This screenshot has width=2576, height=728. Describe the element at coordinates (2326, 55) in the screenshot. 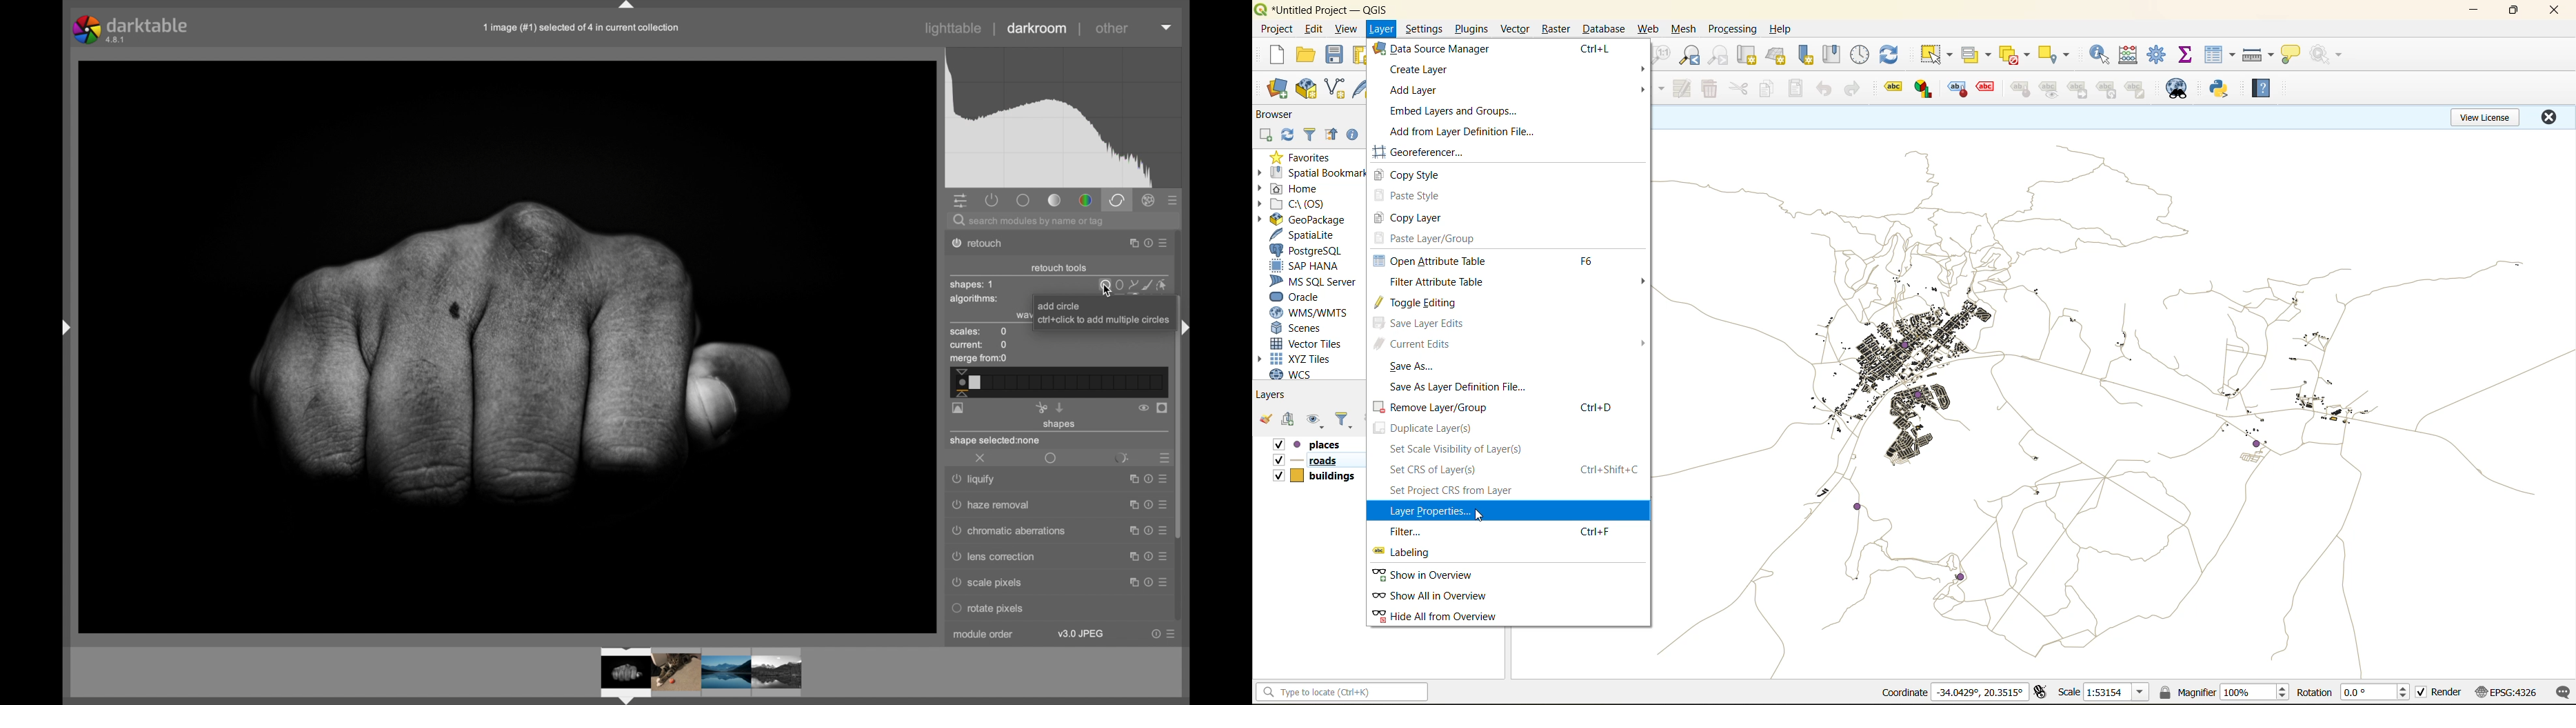

I see `no action` at that location.